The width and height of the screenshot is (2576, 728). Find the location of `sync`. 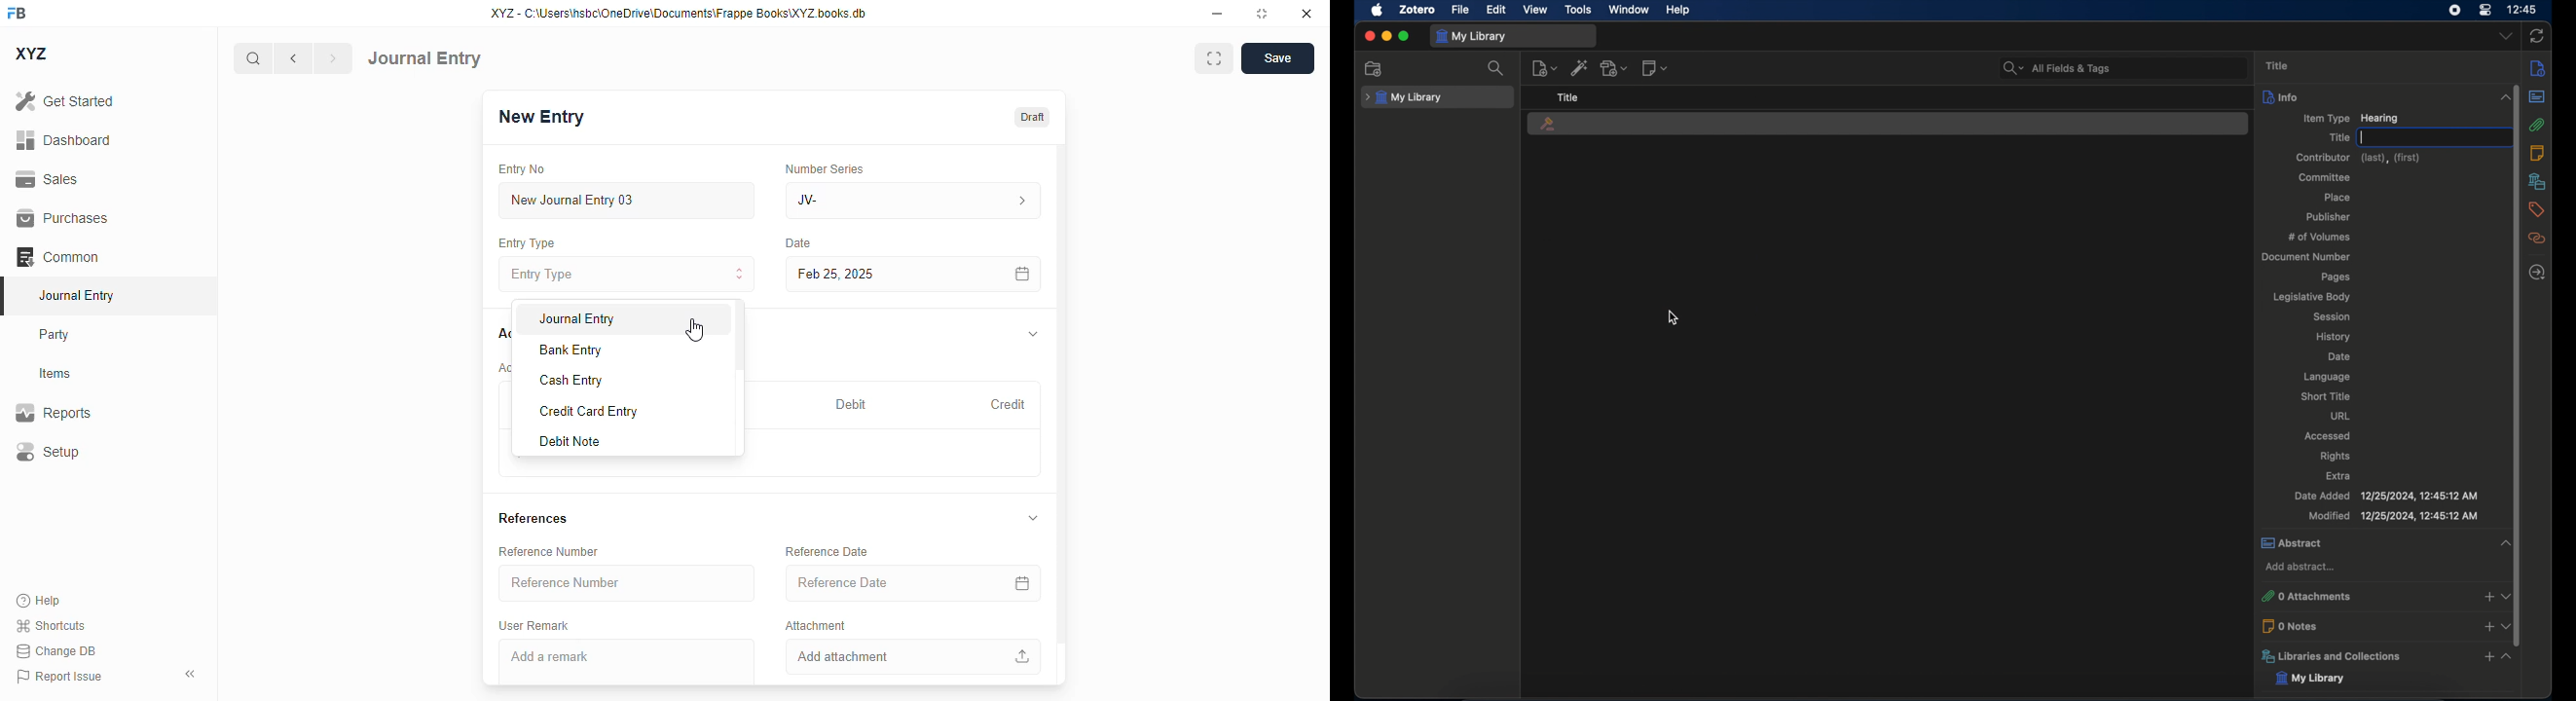

sync is located at coordinates (2537, 36).